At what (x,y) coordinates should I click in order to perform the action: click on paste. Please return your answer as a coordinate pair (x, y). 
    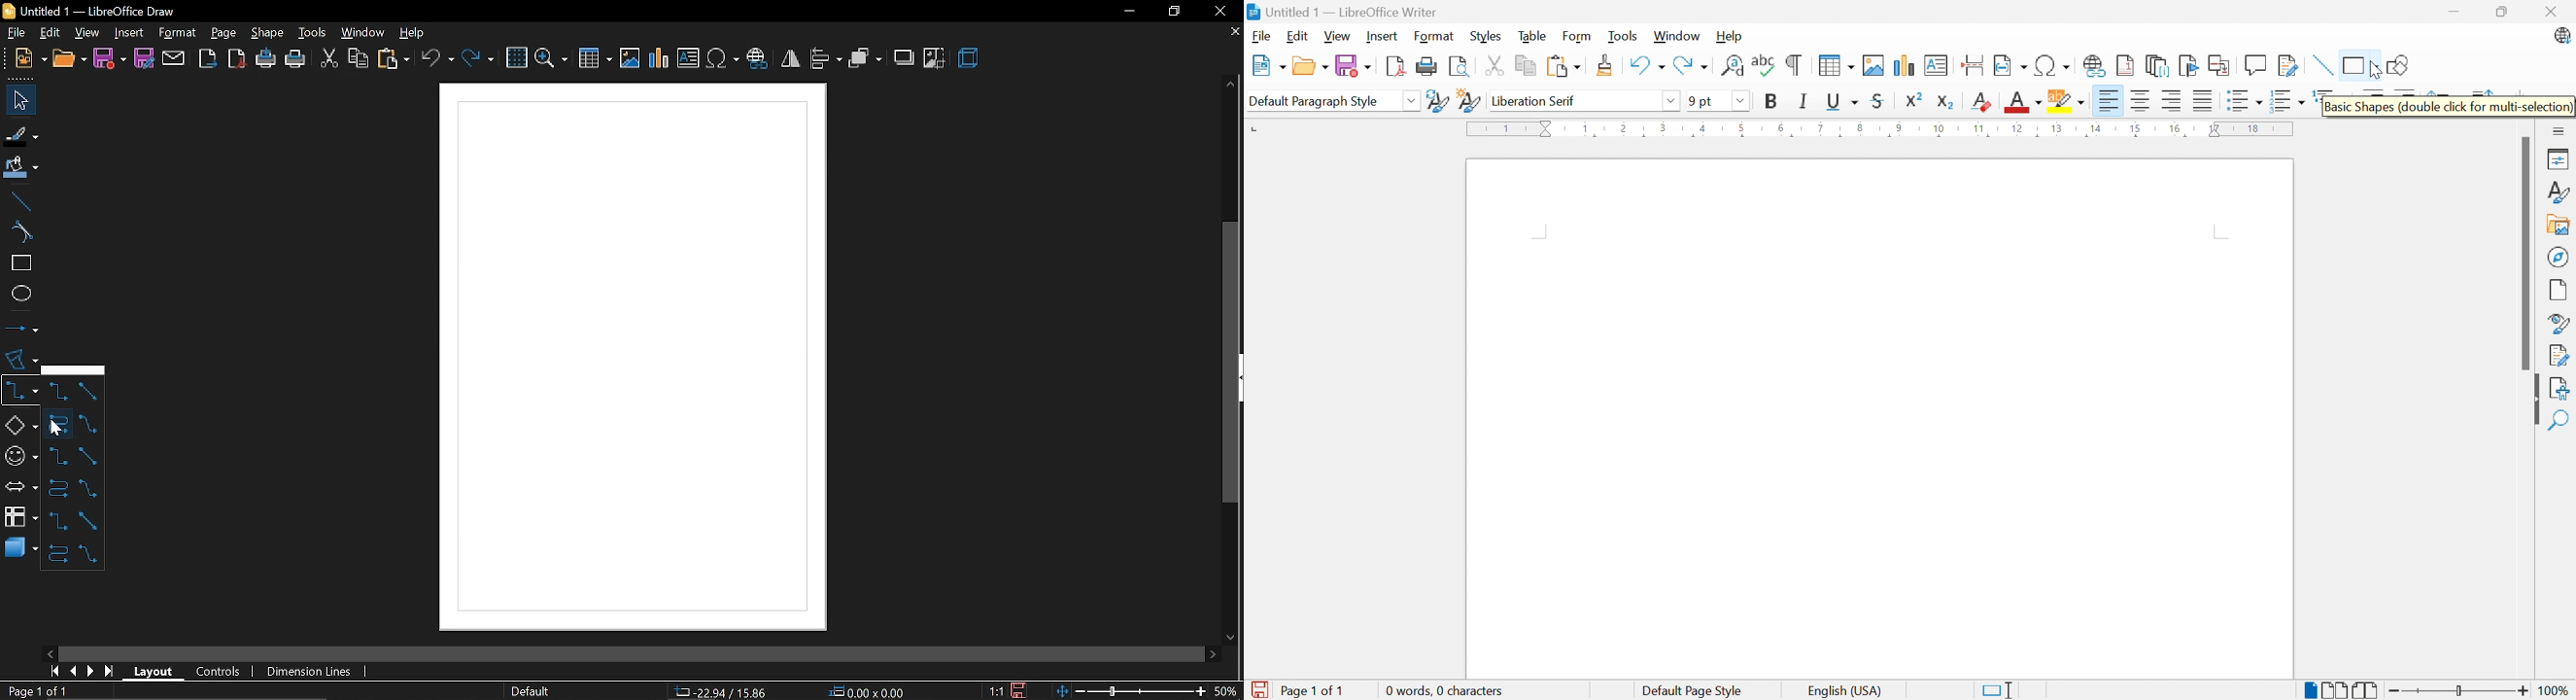
    Looking at the image, I should click on (393, 59).